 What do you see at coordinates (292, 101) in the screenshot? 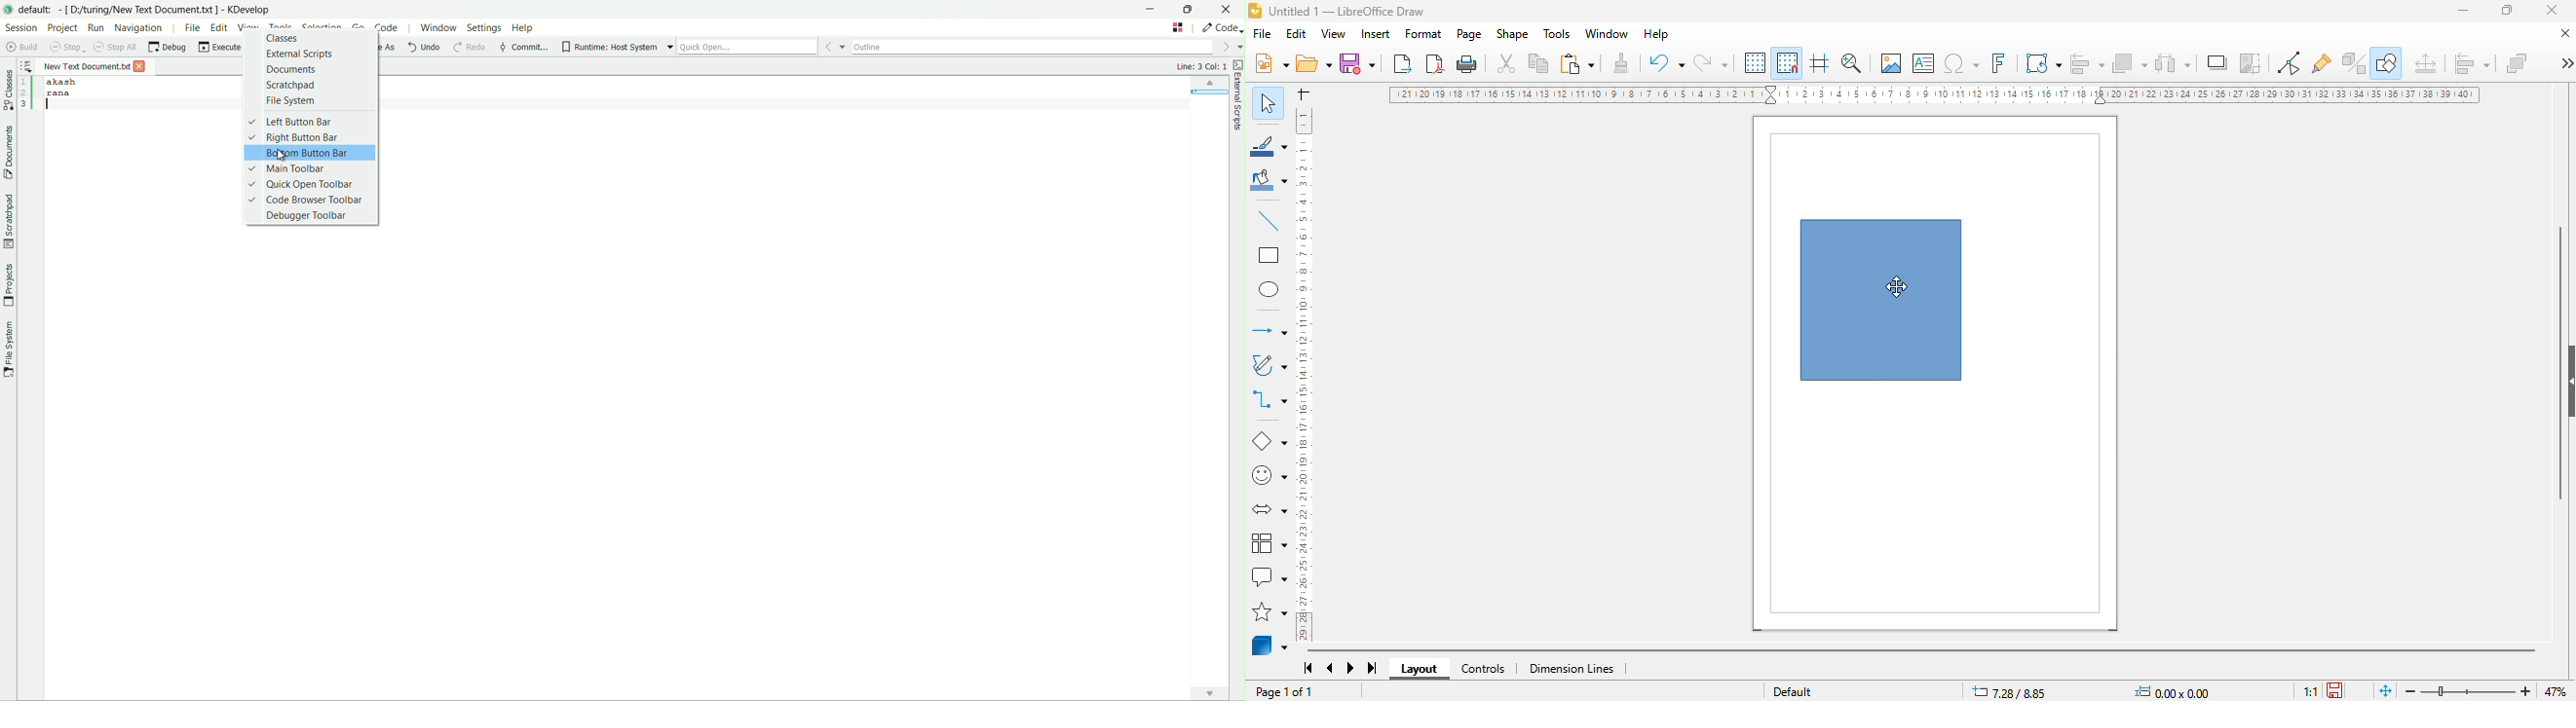
I see `file system` at bounding box center [292, 101].